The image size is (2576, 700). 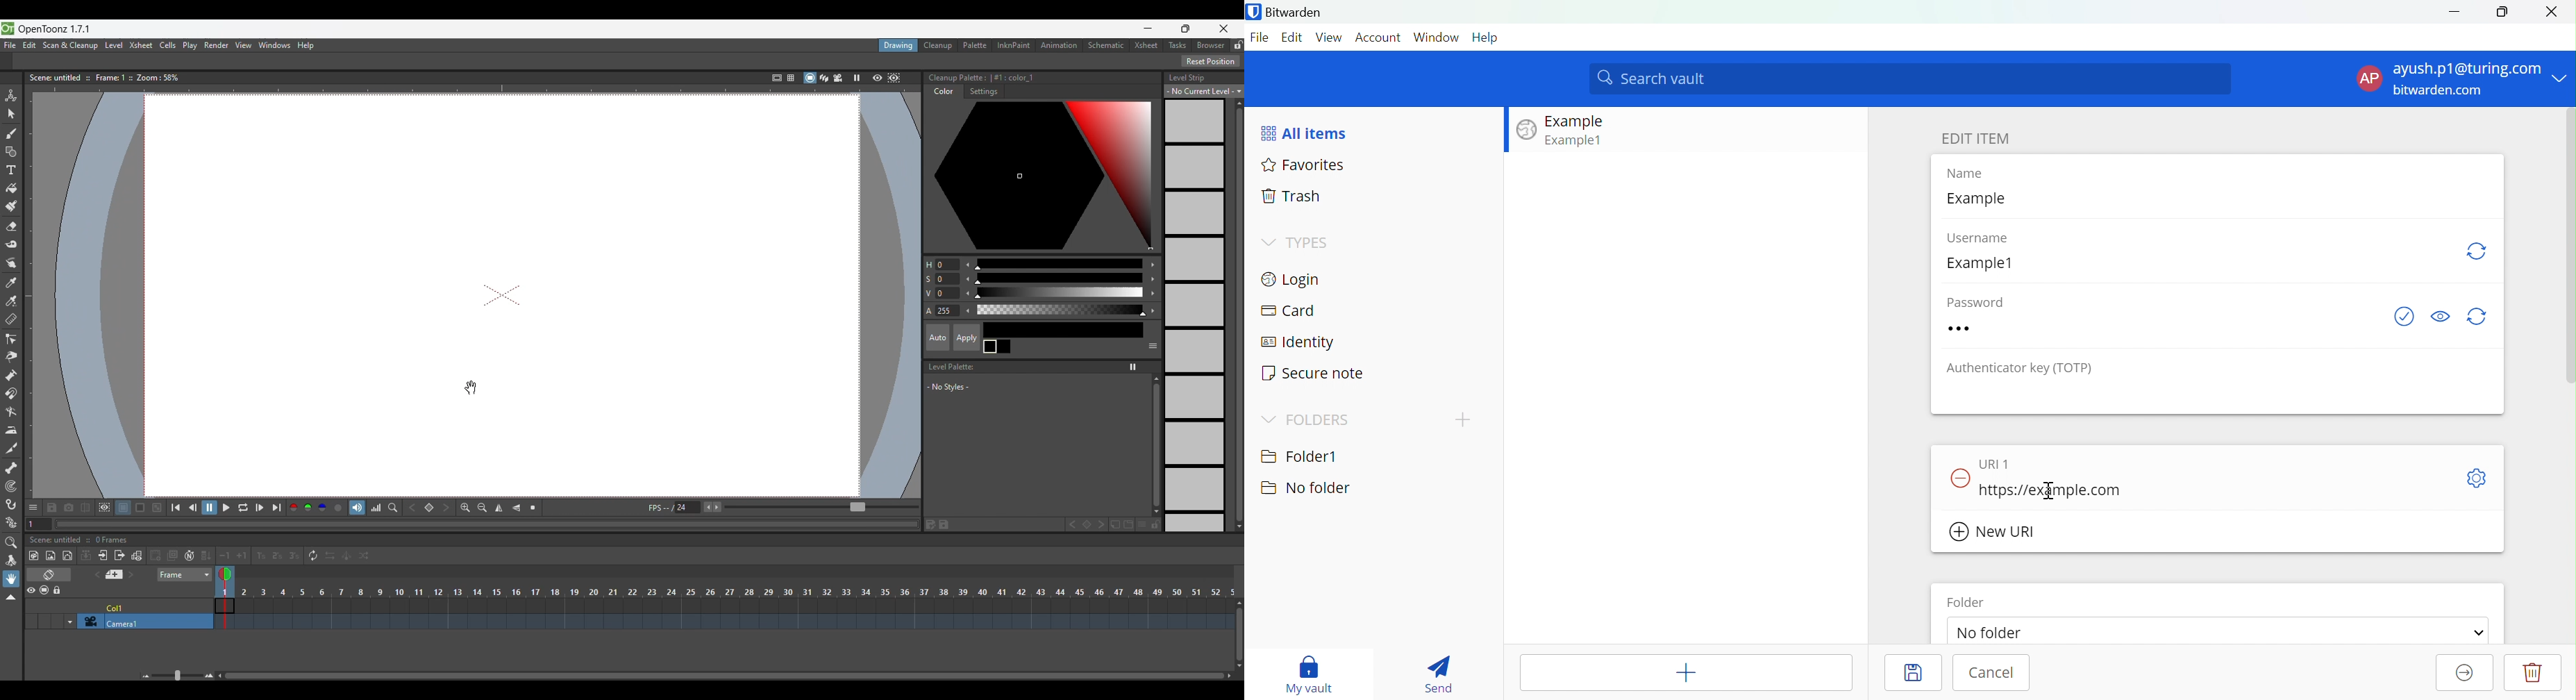 What do you see at coordinates (8, 29) in the screenshot?
I see `Software logo` at bounding box center [8, 29].